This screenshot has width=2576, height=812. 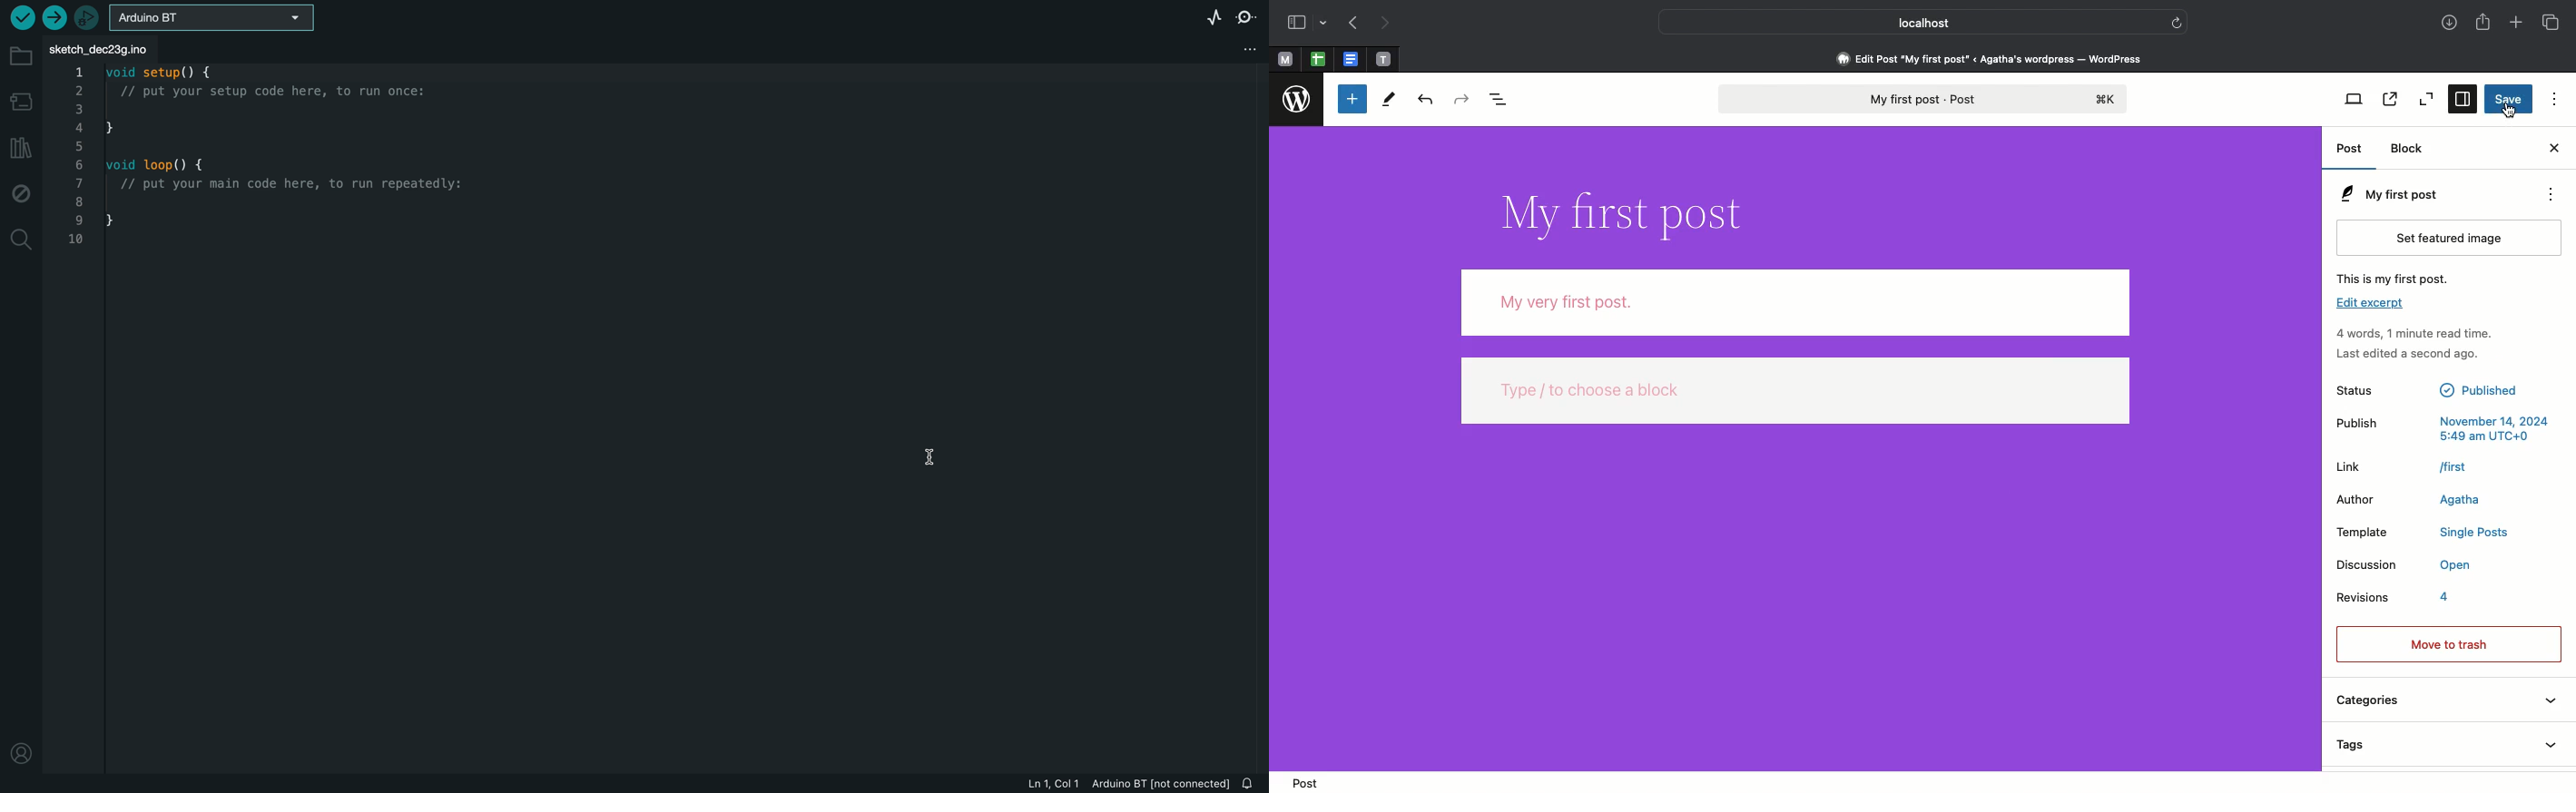 What do you see at coordinates (1283, 58) in the screenshot?
I see `M tabs` at bounding box center [1283, 58].